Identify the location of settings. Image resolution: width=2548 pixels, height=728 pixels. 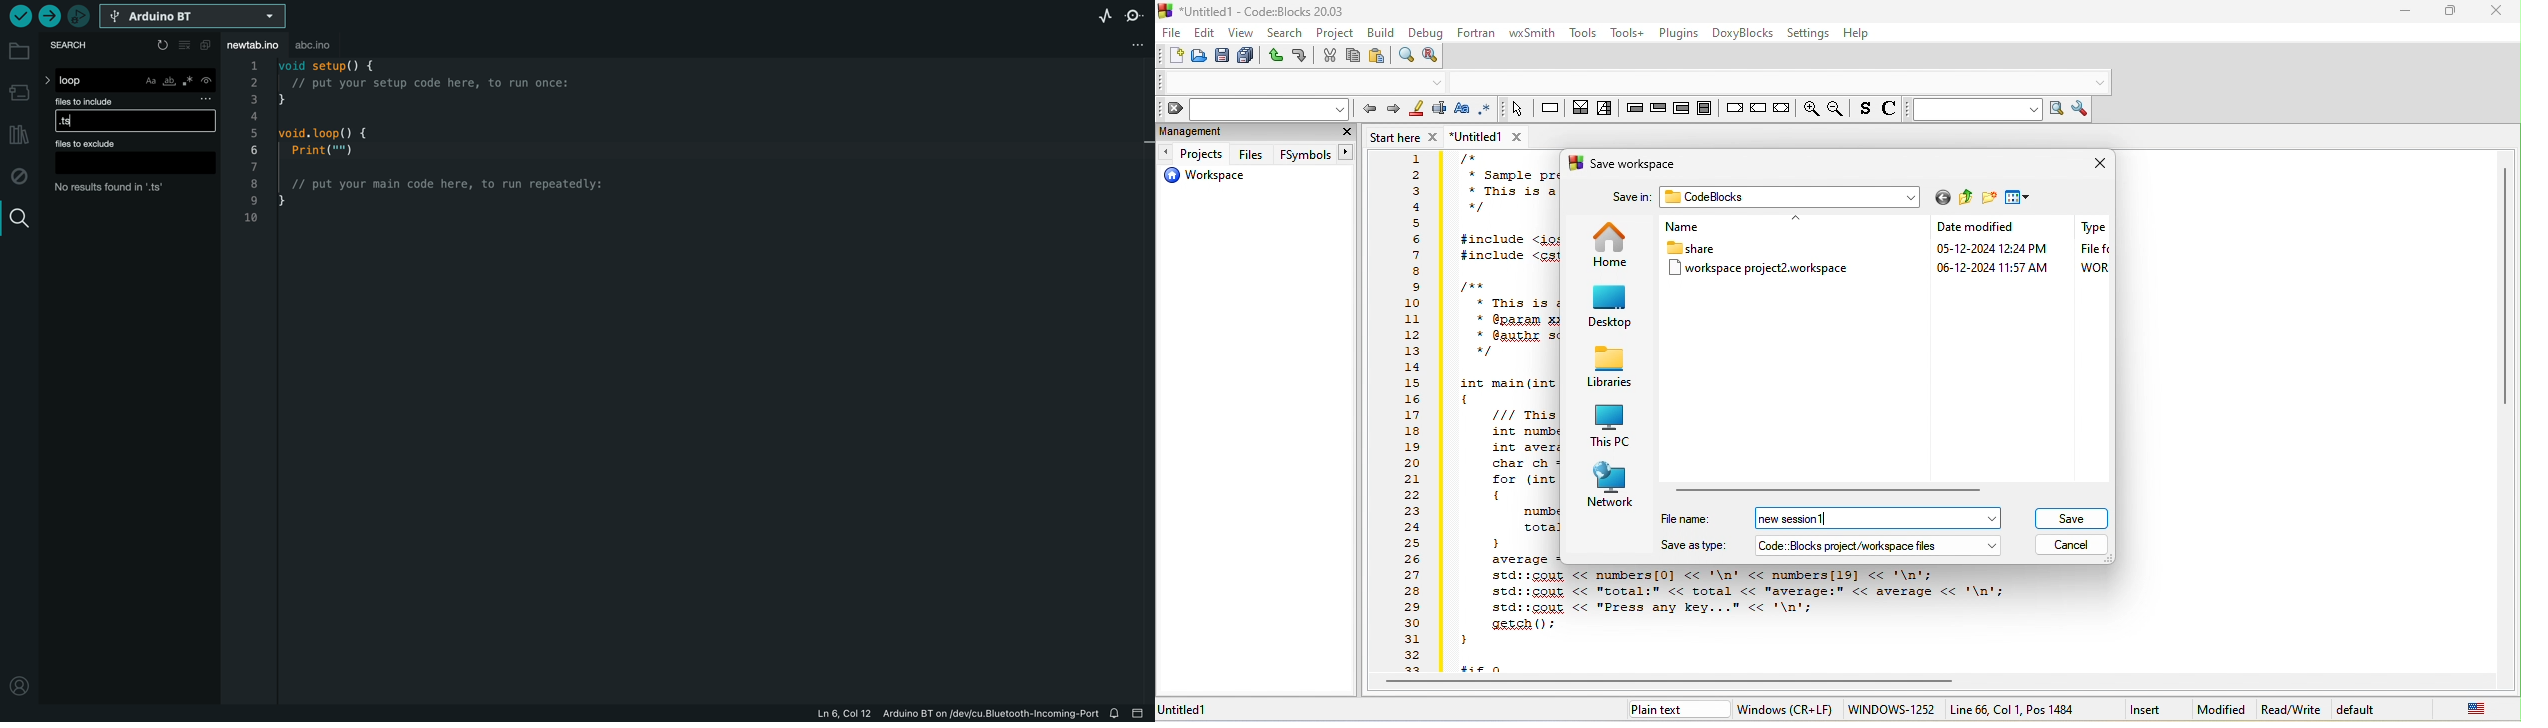
(1808, 34).